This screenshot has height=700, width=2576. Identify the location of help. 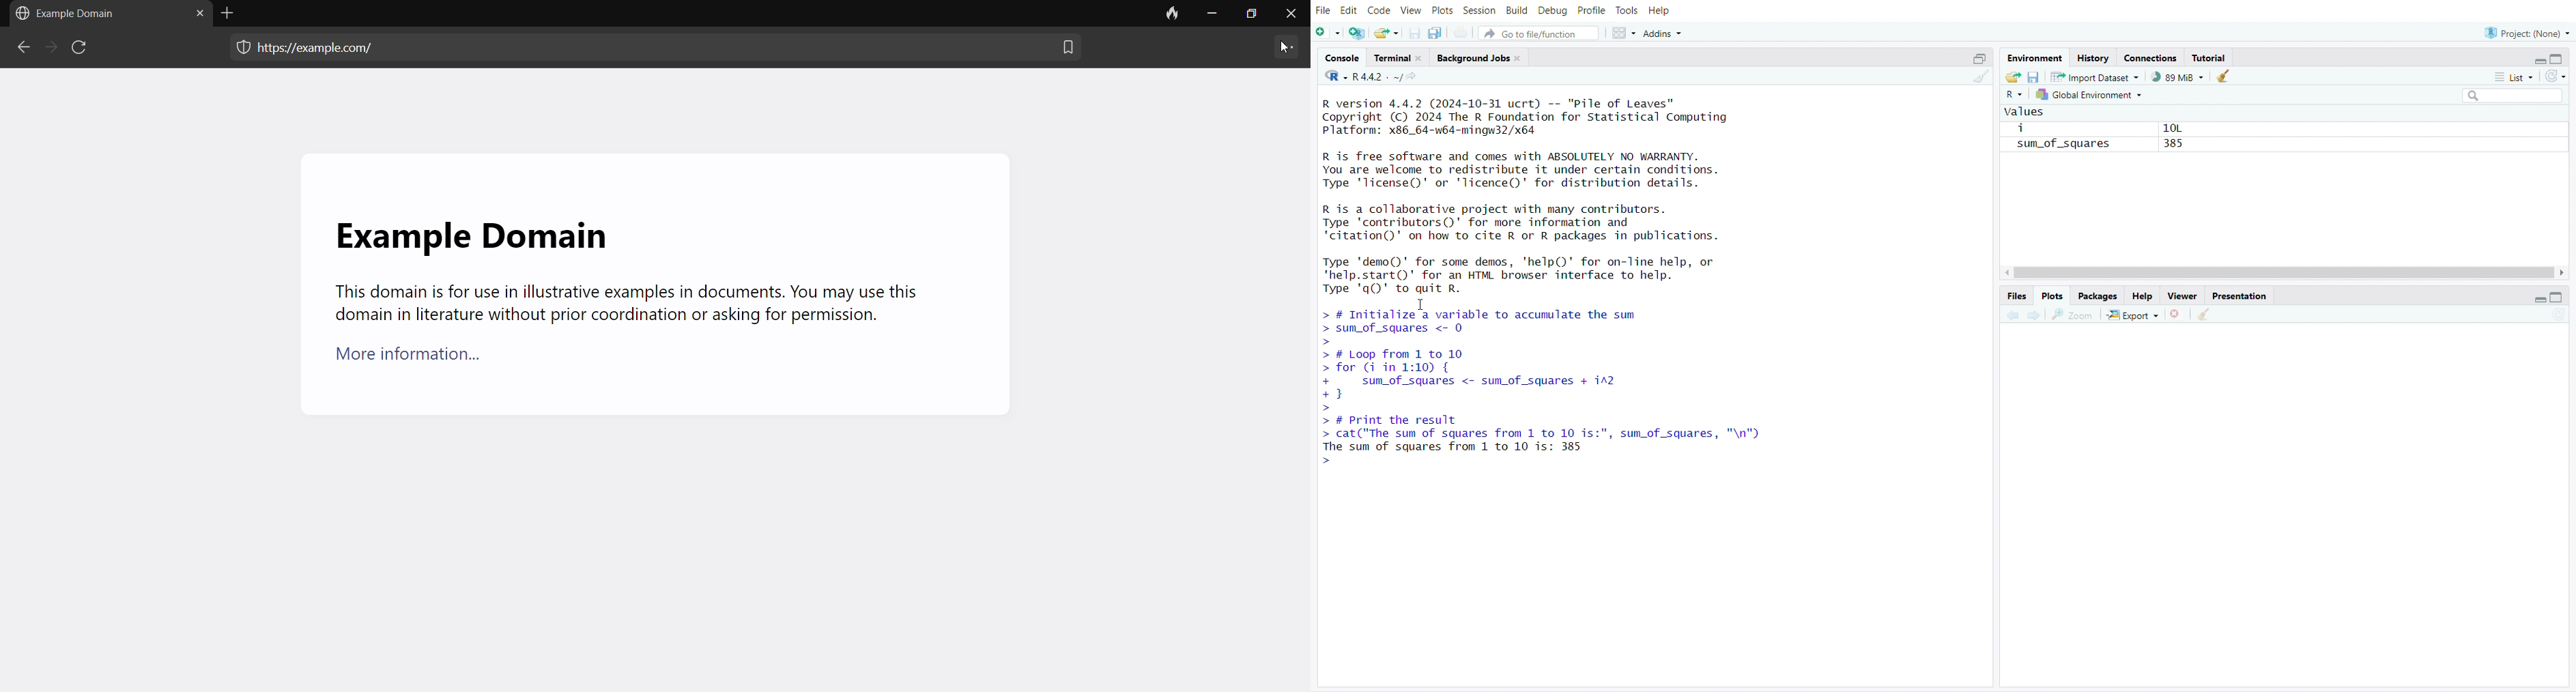
(1661, 11).